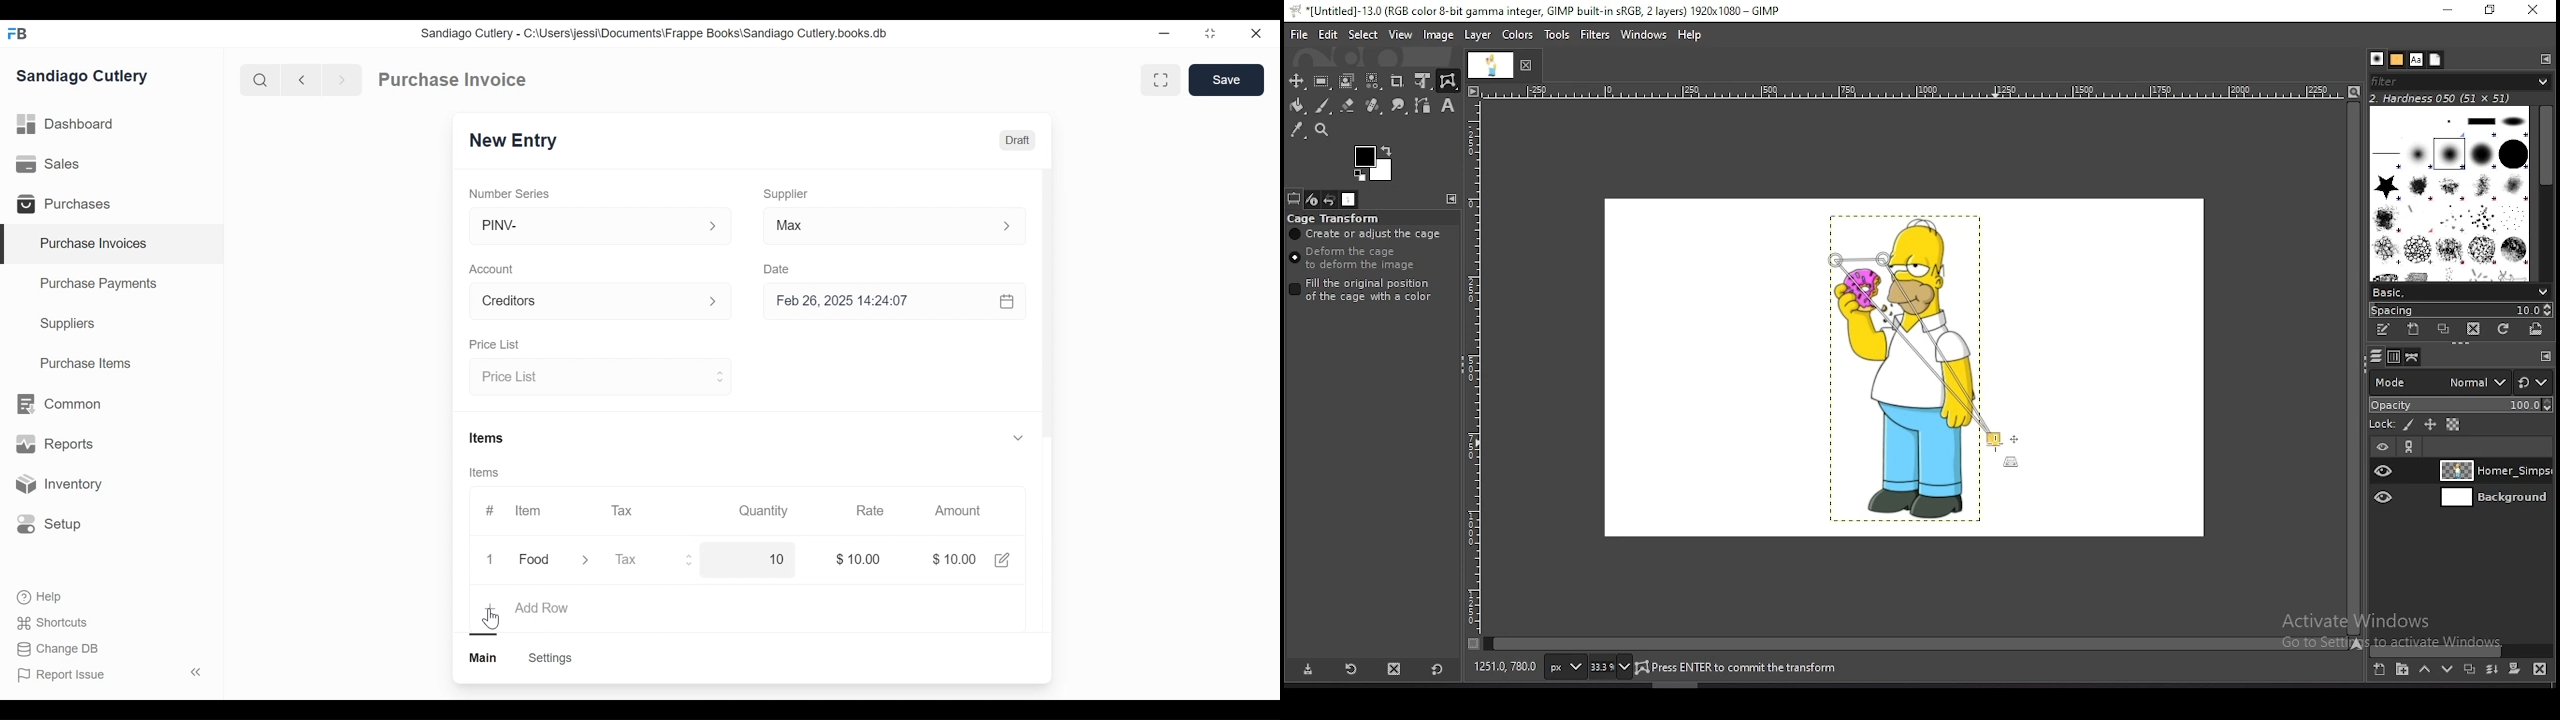  Describe the element at coordinates (584, 226) in the screenshot. I see `PINV-` at that location.